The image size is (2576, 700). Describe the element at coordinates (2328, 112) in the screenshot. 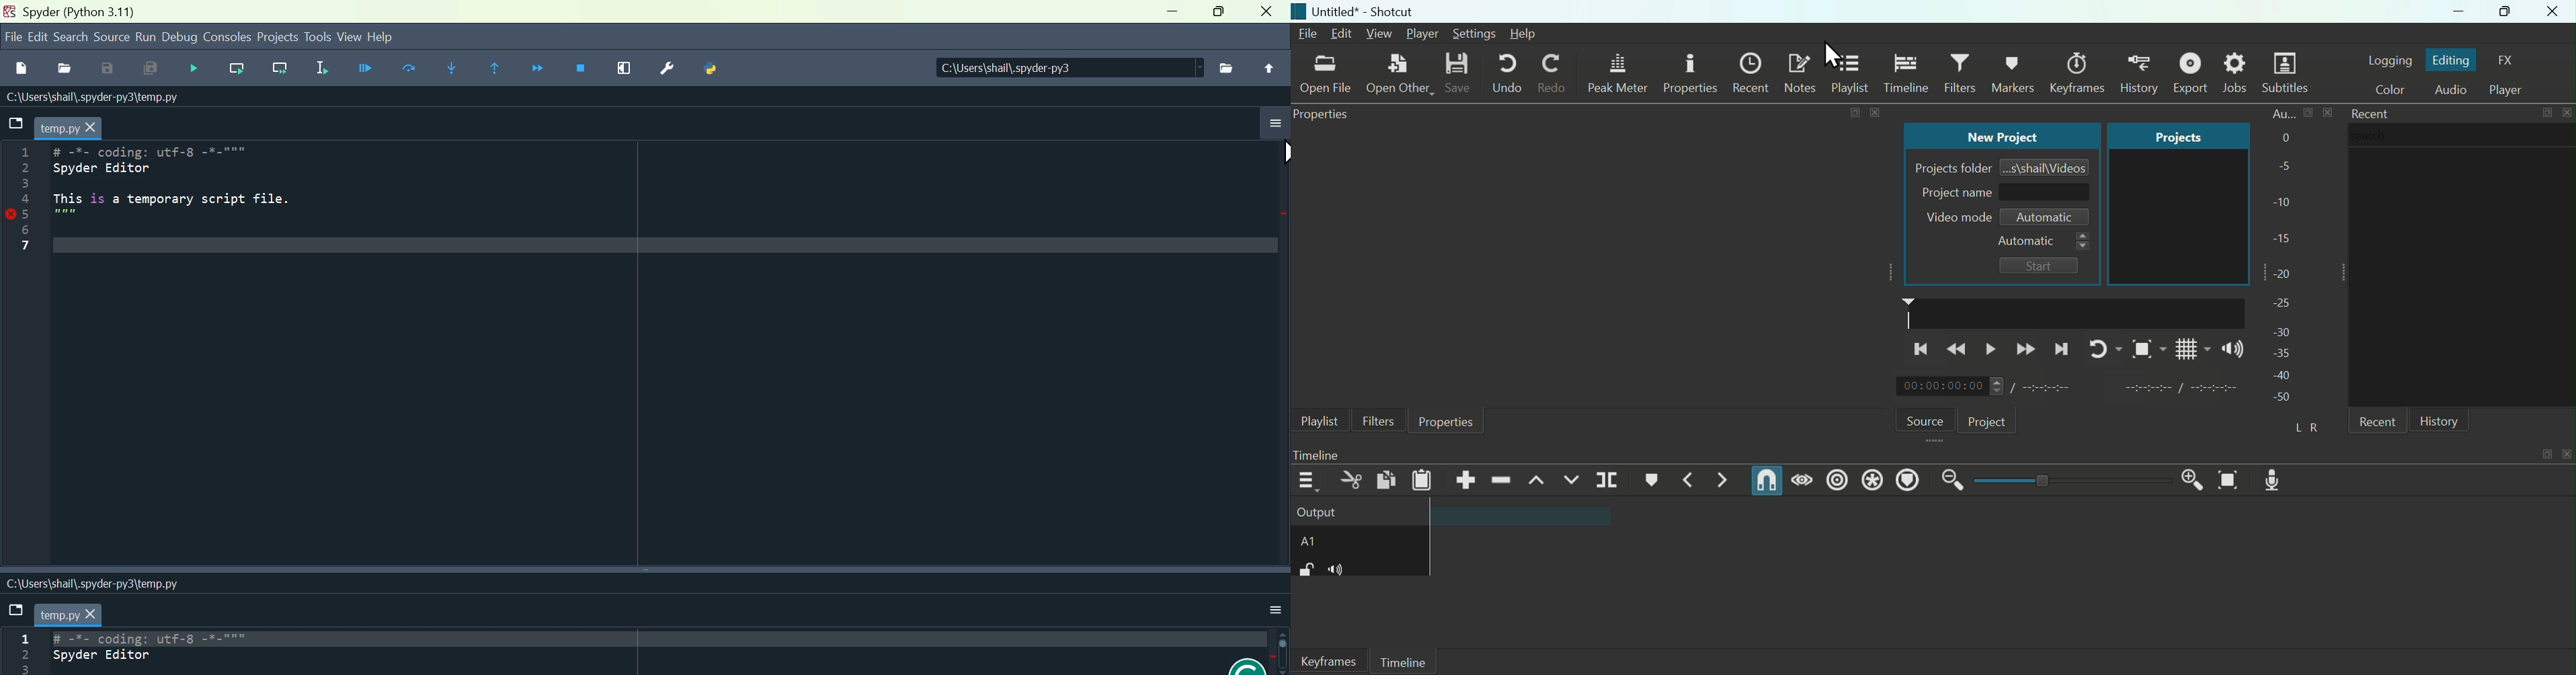

I see `close` at that location.